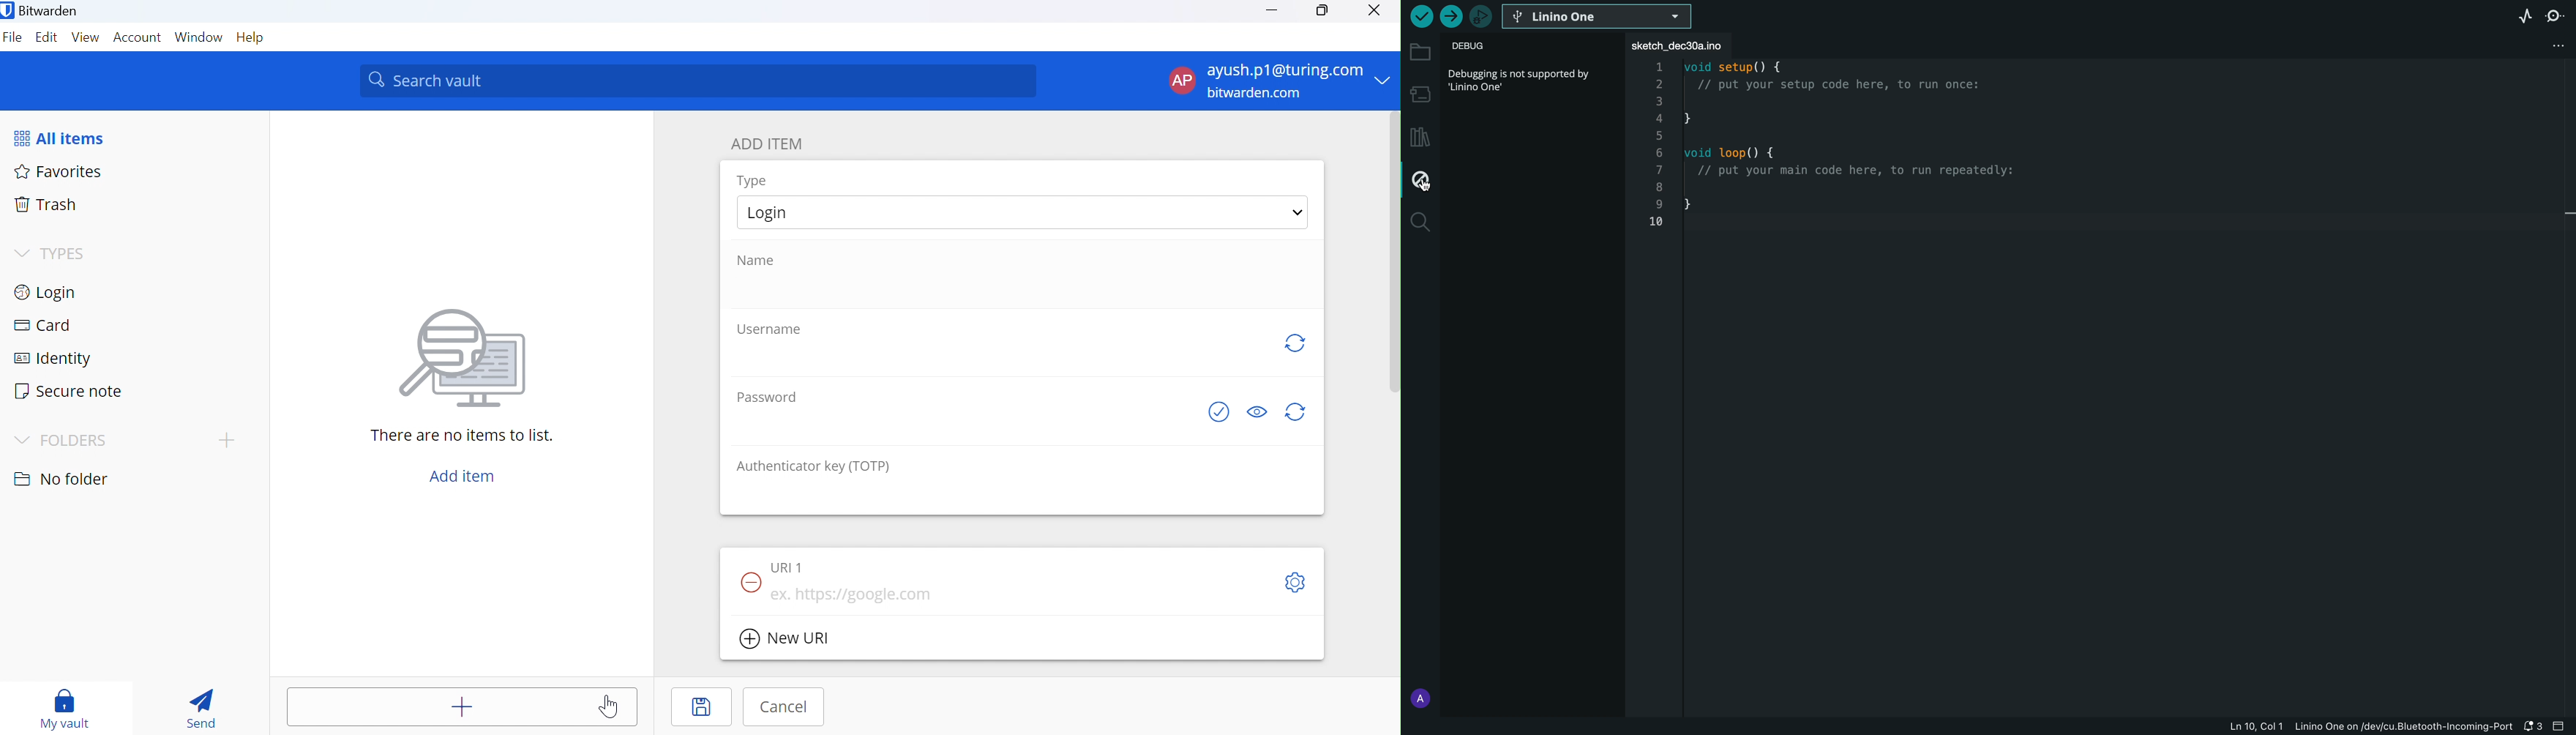 This screenshot has width=2576, height=756. What do you see at coordinates (227, 439) in the screenshot?
I see `add topic` at bounding box center [227, 439].